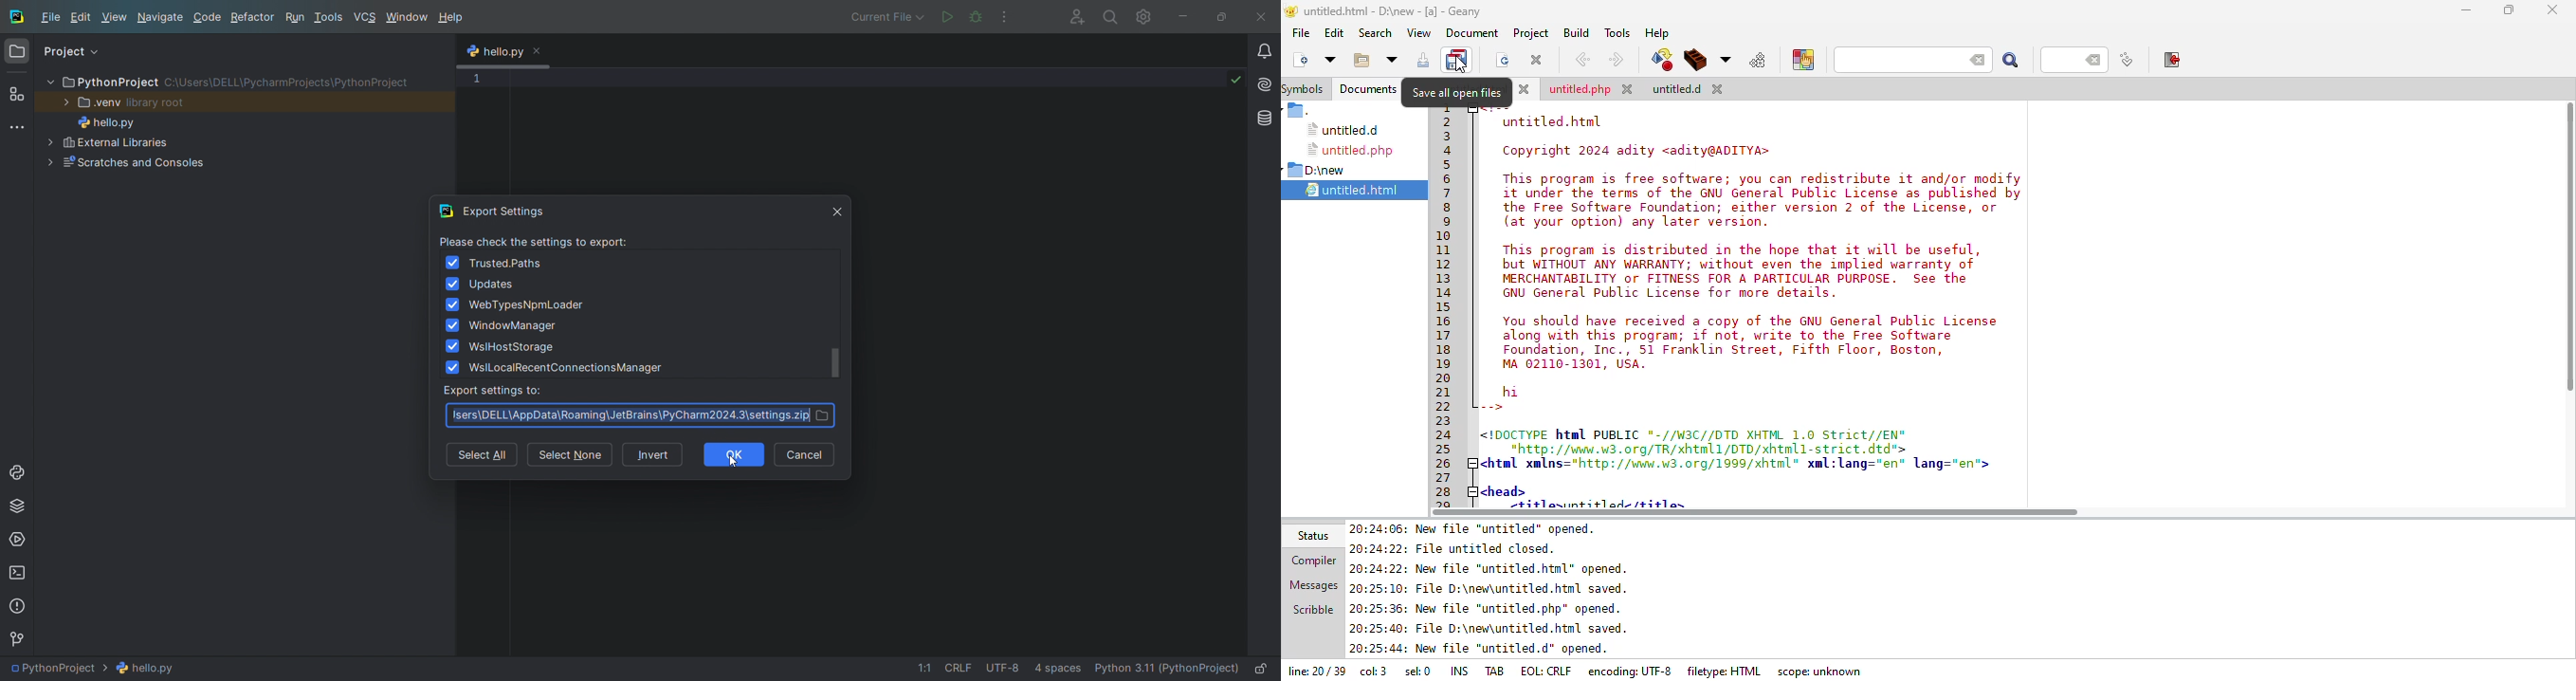  What do you see at coordinates (1579, 89) in the screenshot?
I see `untitled` at bounding box center [1579, 89].